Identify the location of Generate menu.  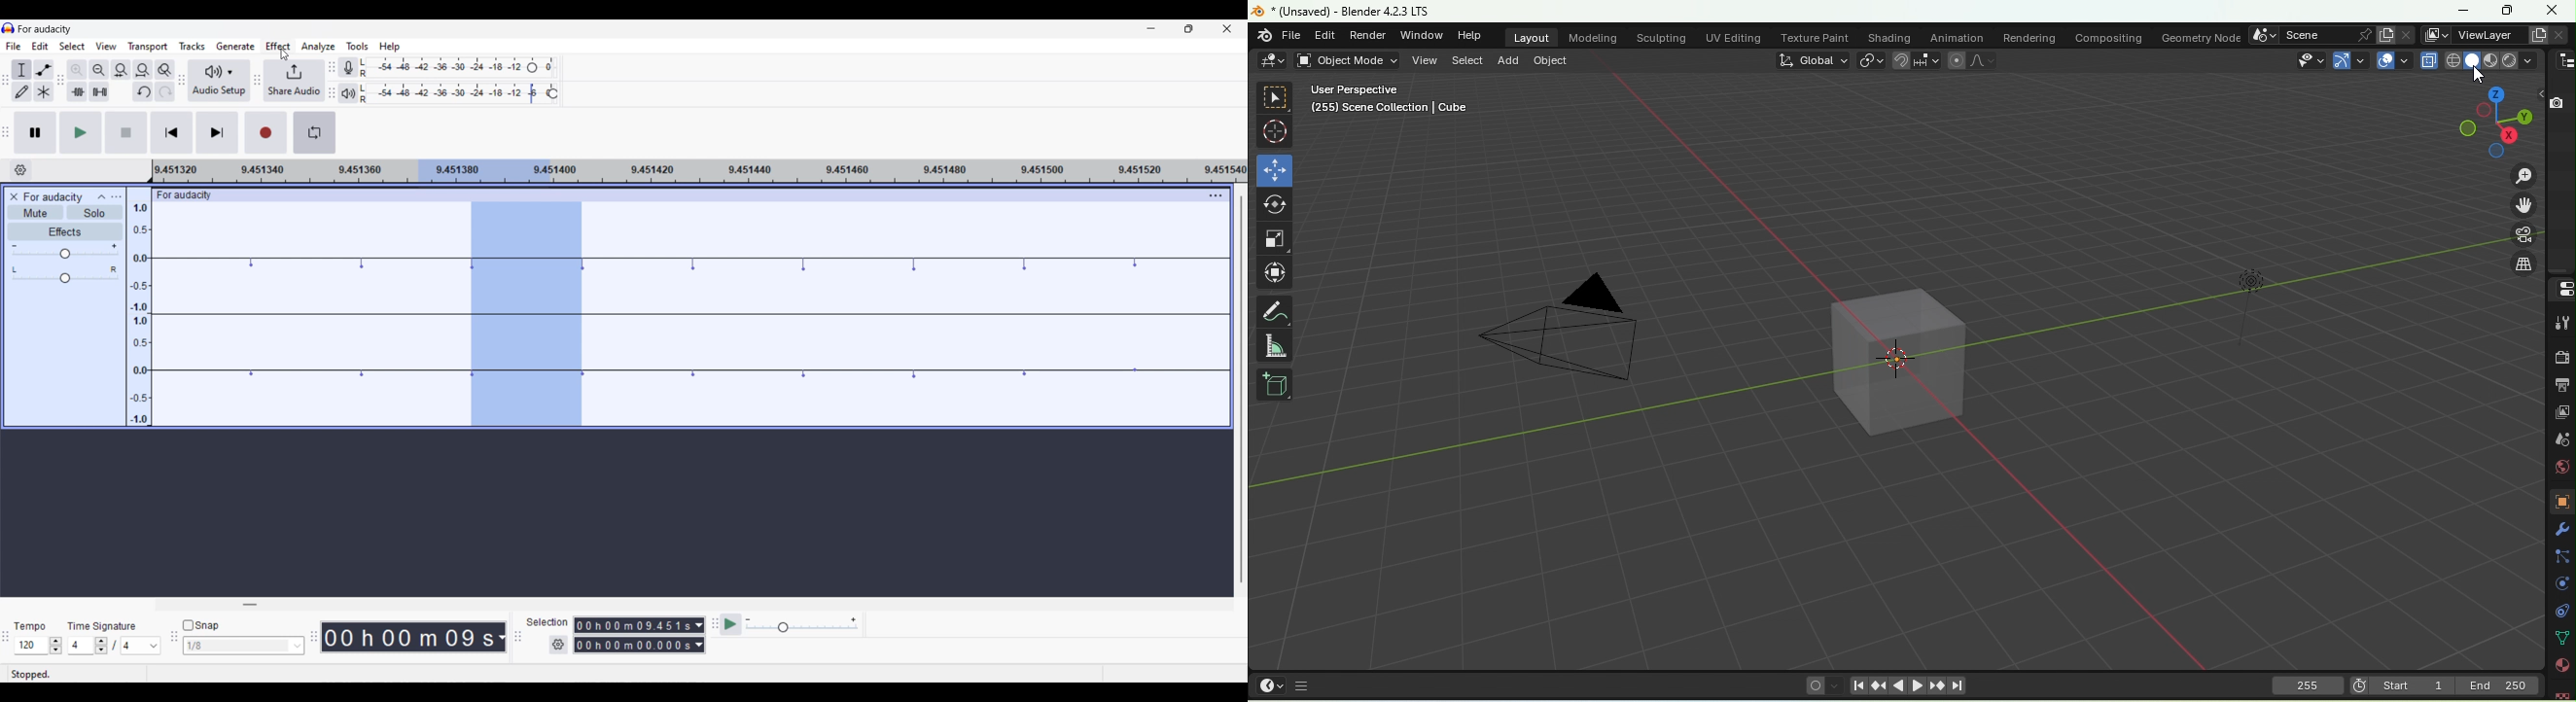
(235, 46).